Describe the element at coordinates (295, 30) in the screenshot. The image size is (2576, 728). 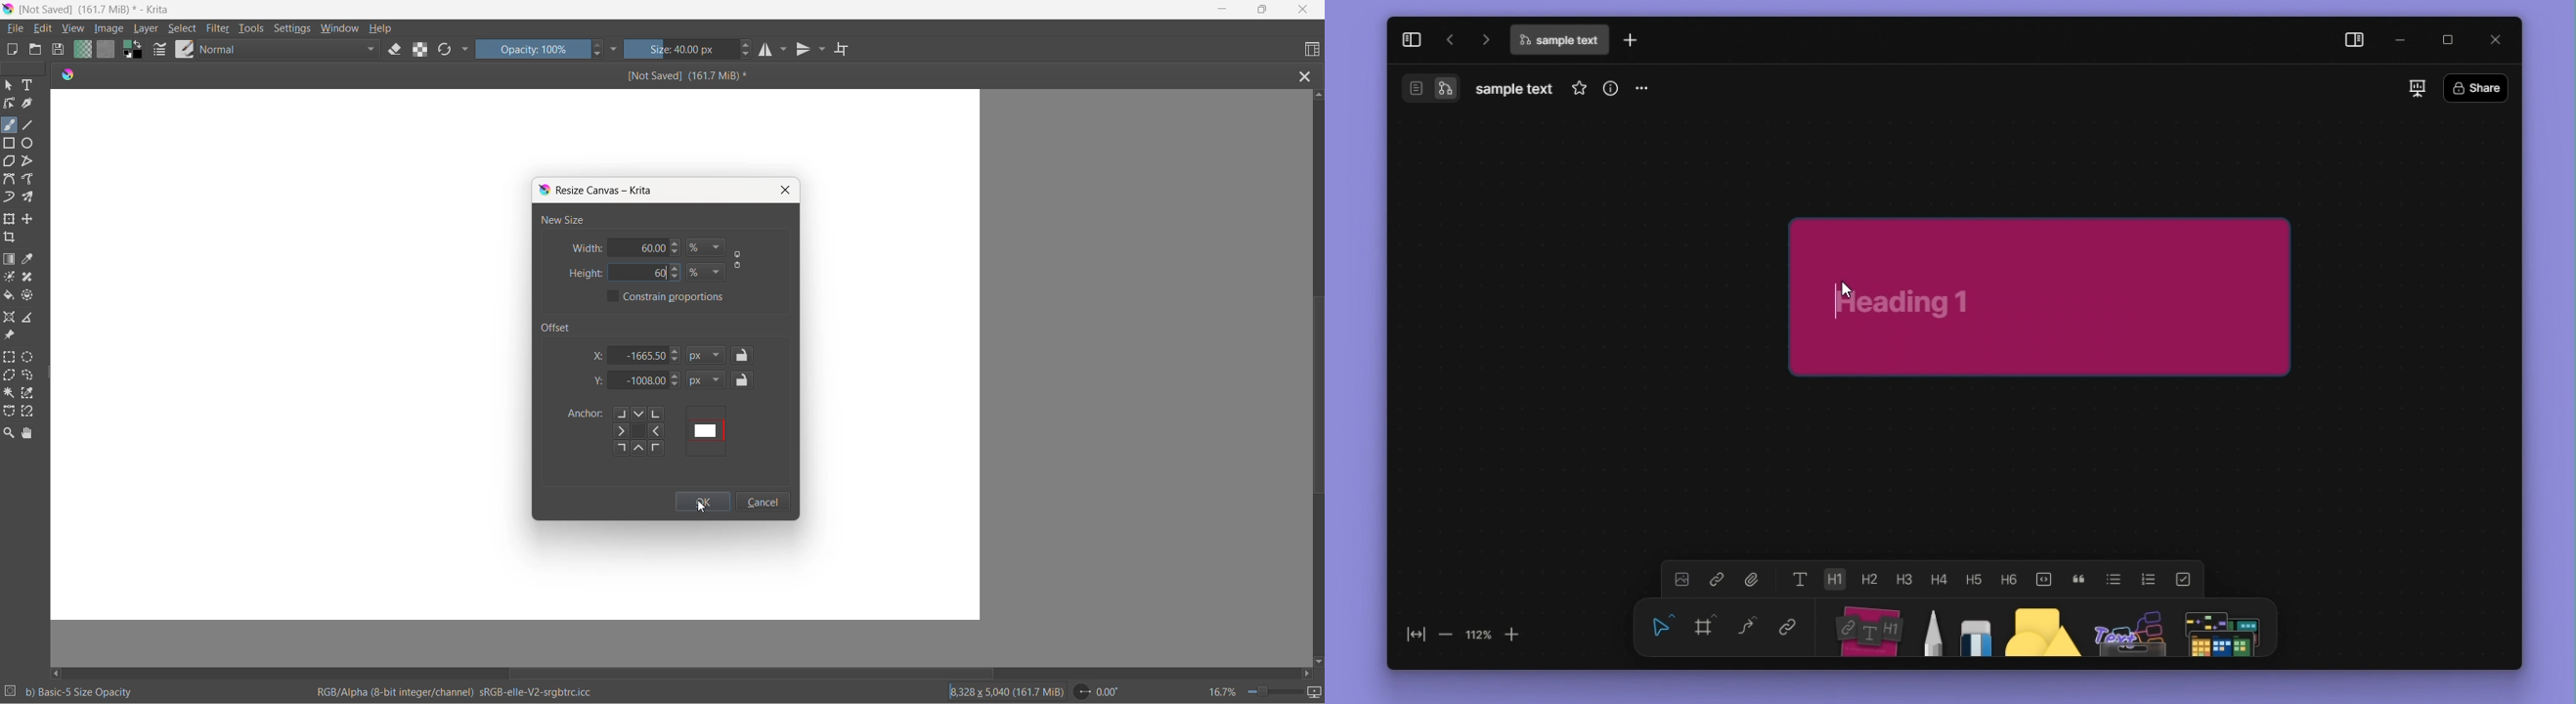
I see `settings` at that location.